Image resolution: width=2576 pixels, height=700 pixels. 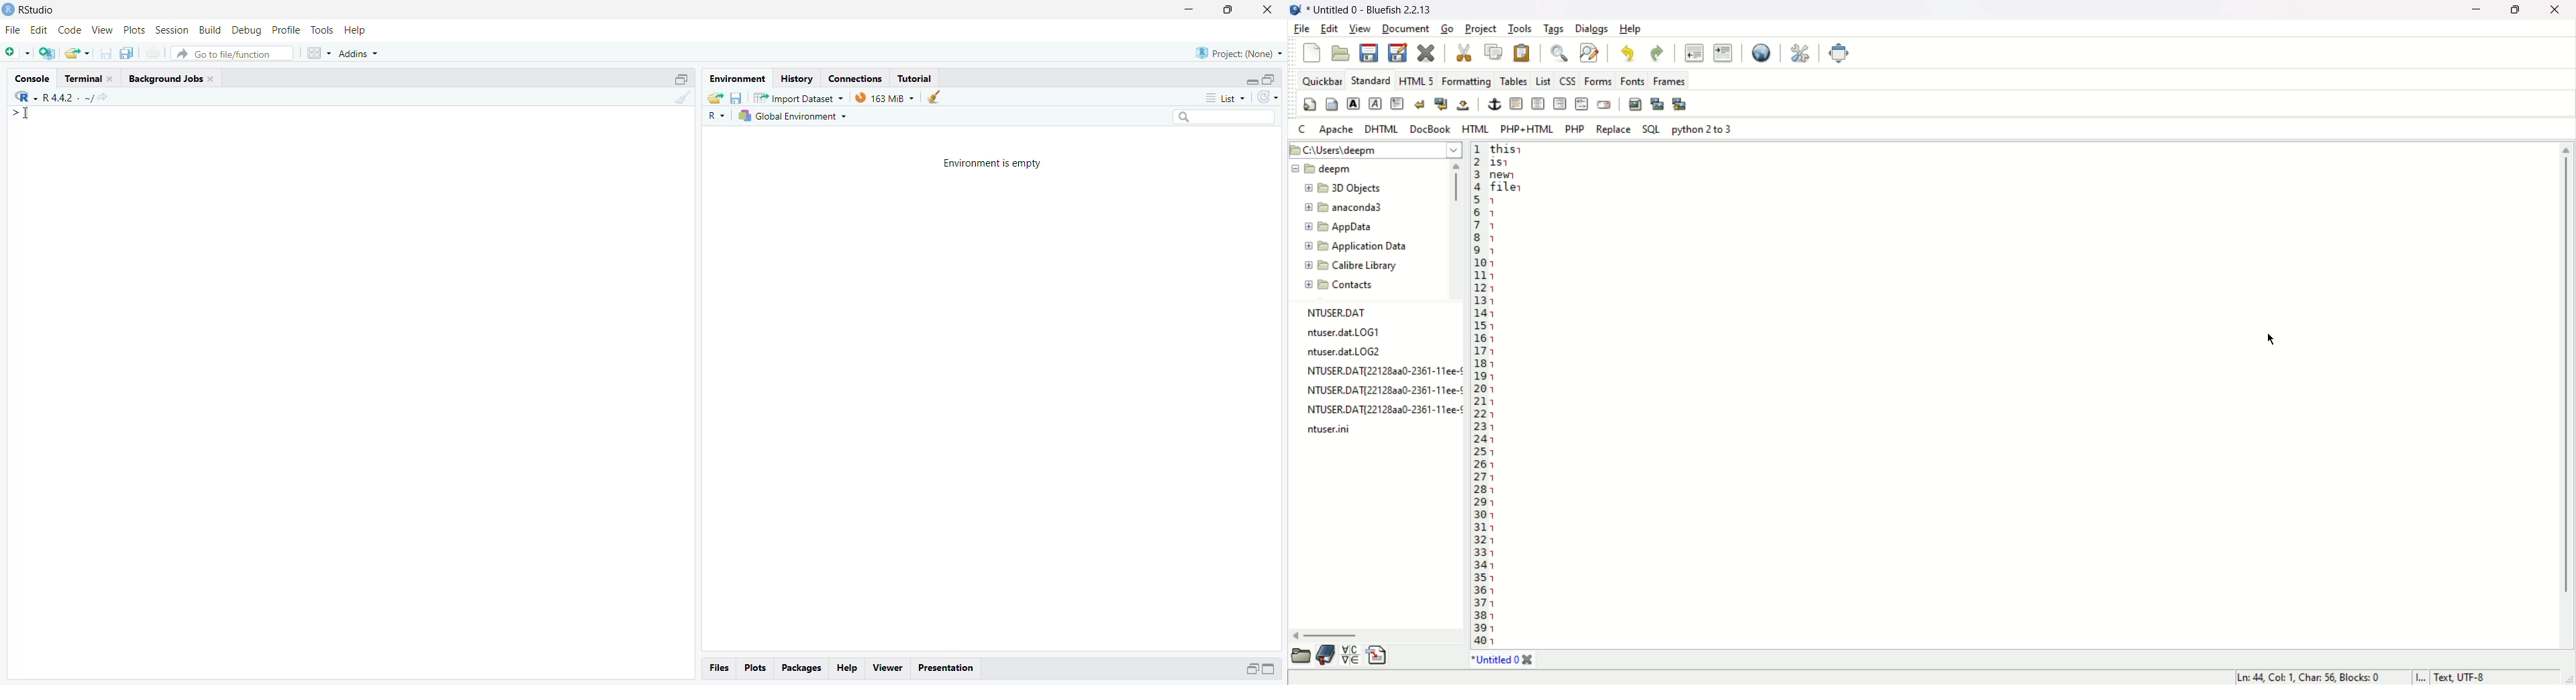 I want to click on R 4.4.2 ~/, so click(x=68, y=98).